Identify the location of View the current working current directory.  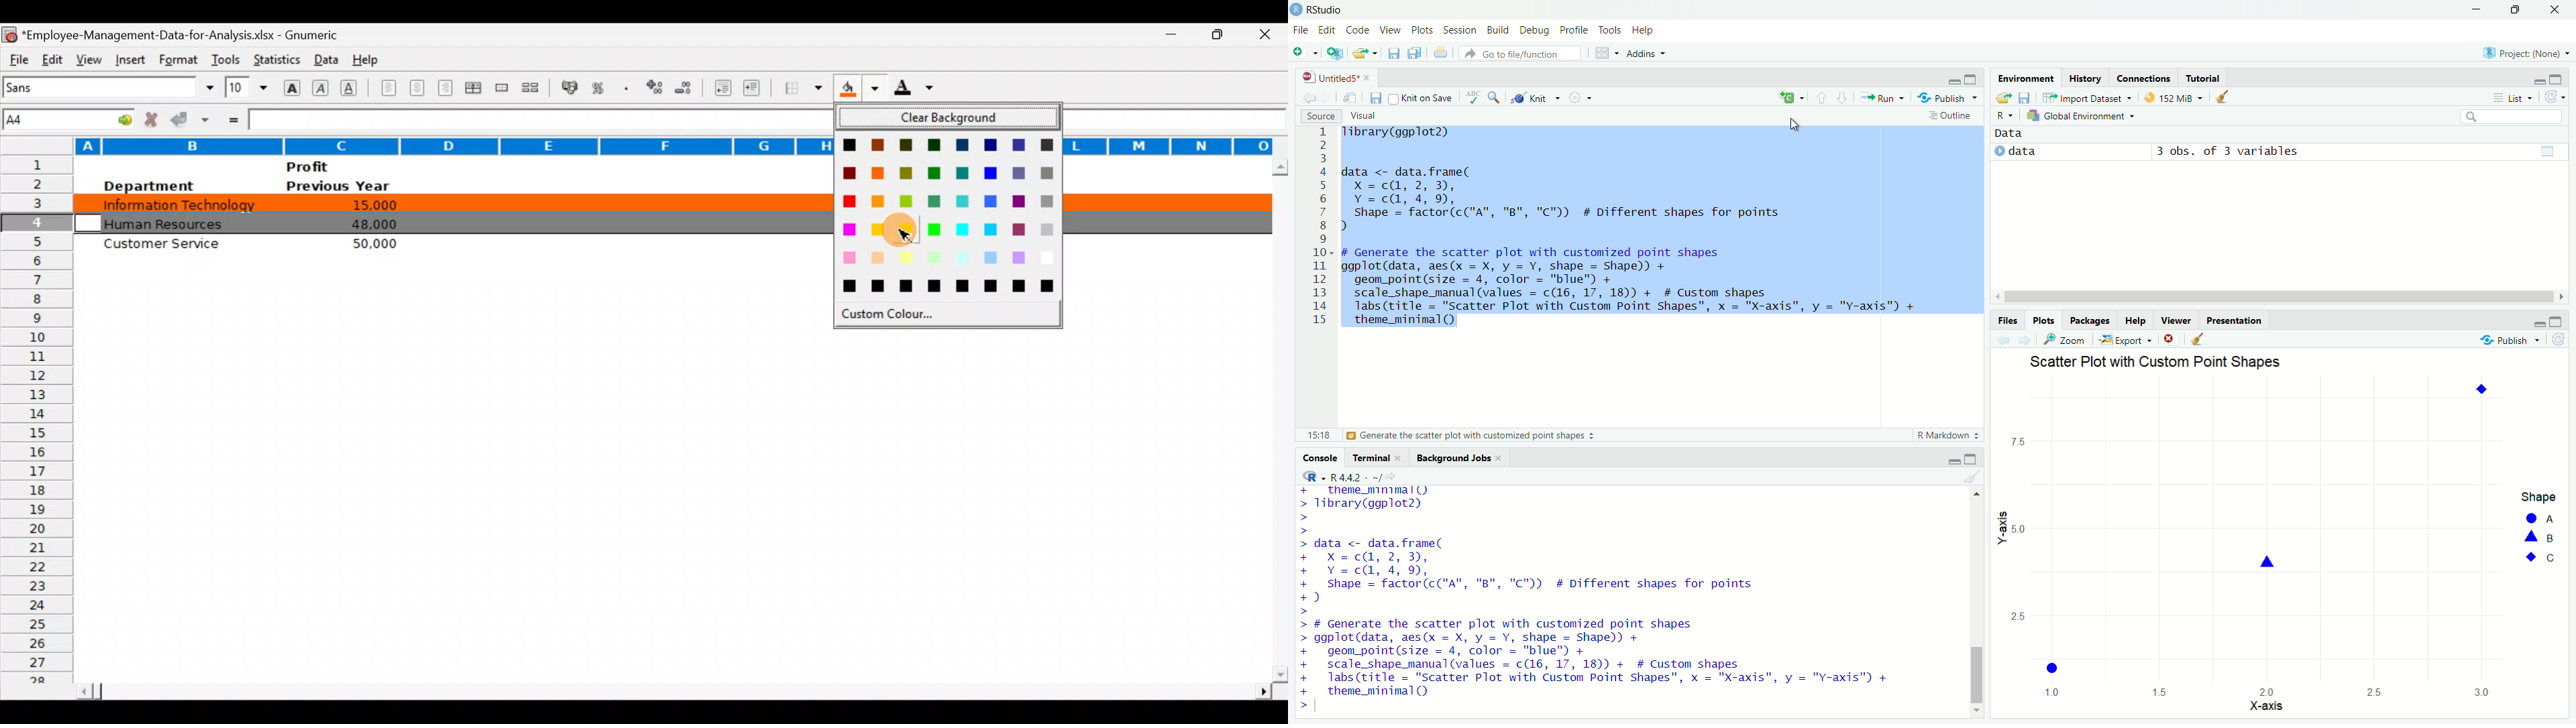
(1391, 477).